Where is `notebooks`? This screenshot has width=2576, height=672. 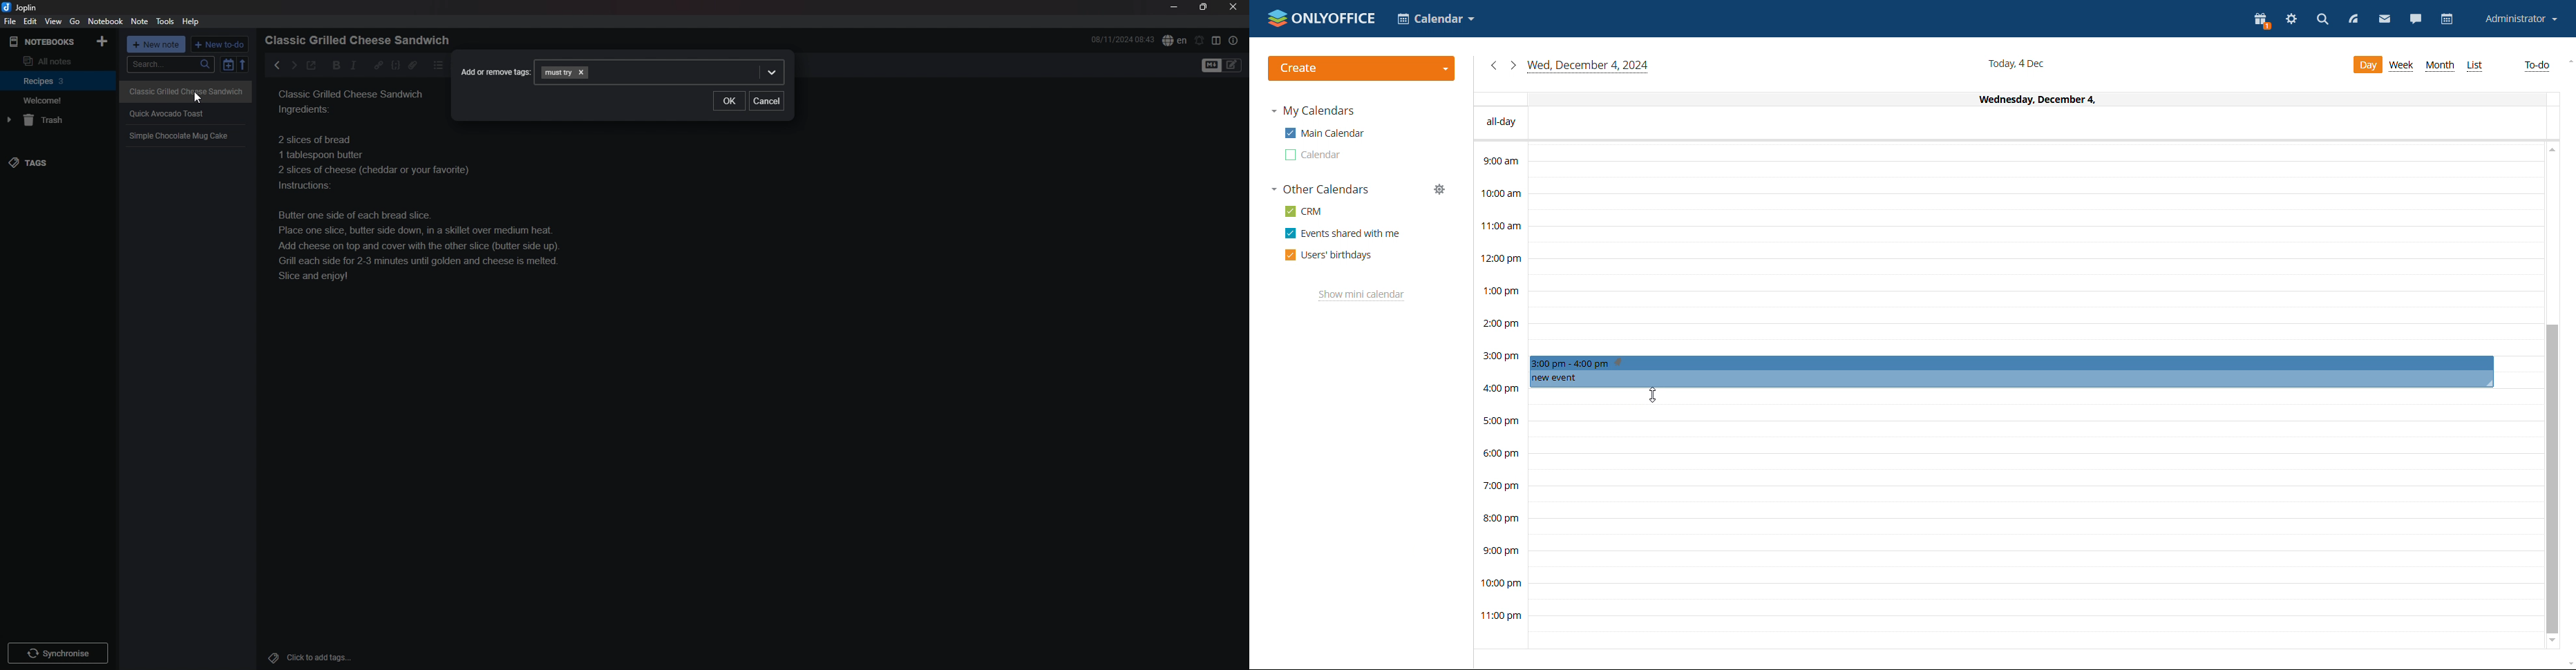
notebooks is located at coordinates (44, 42).